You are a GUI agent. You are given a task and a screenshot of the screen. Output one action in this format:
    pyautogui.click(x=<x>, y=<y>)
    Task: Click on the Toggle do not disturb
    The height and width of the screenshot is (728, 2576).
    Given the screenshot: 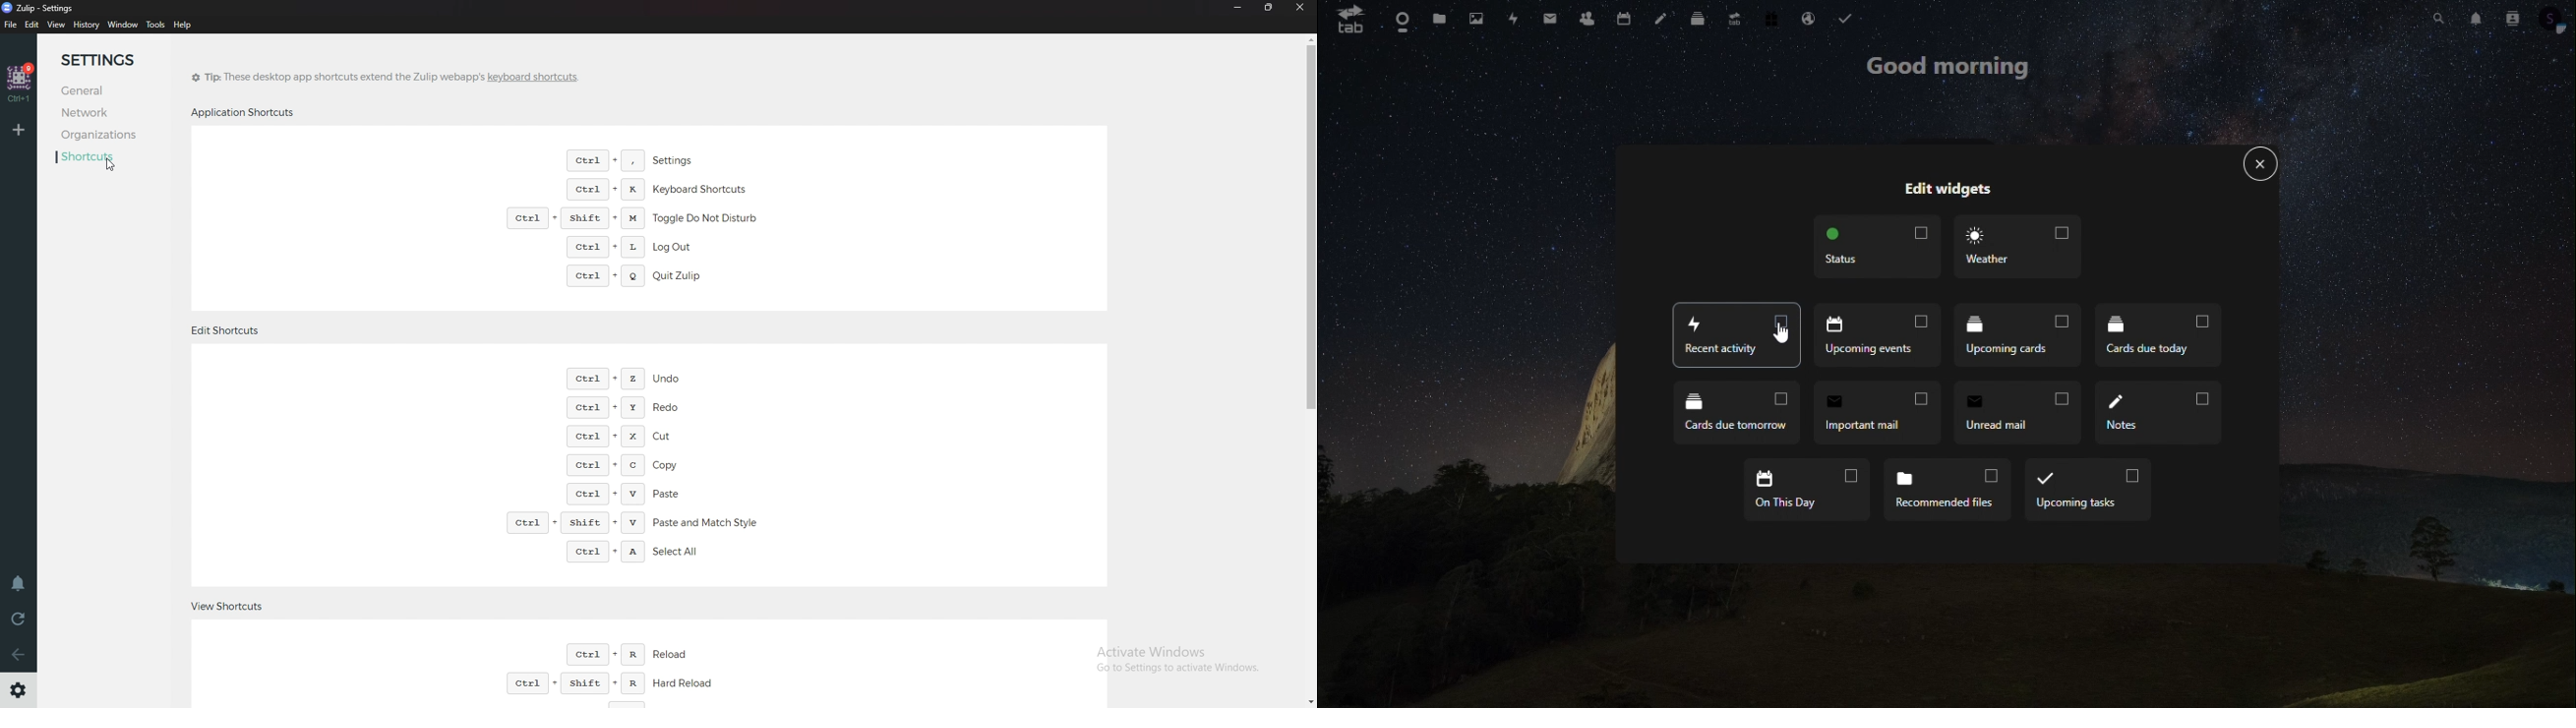 What is the action you would take?
    pyautogui.click(x=631, y=217)
    